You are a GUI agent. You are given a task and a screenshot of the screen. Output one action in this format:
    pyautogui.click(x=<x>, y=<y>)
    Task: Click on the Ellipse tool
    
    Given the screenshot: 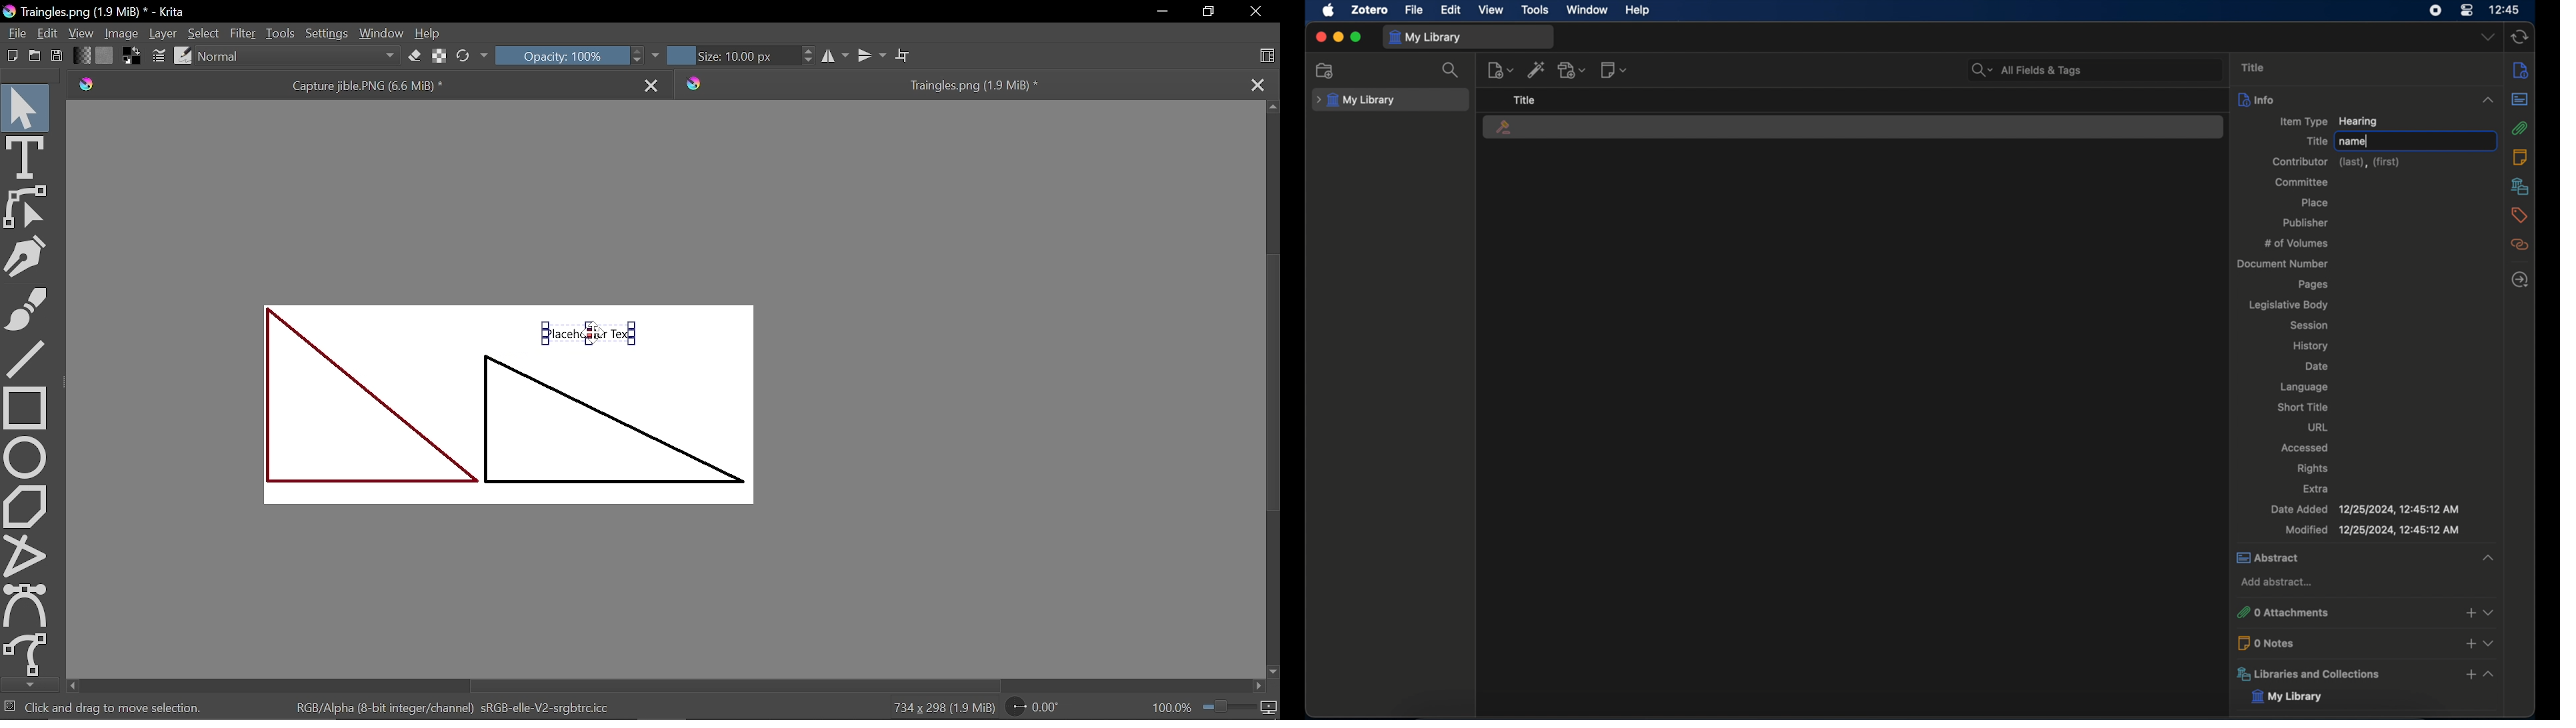 What is the action you would take?
    pyautogui.click(x=26, y=457)
    